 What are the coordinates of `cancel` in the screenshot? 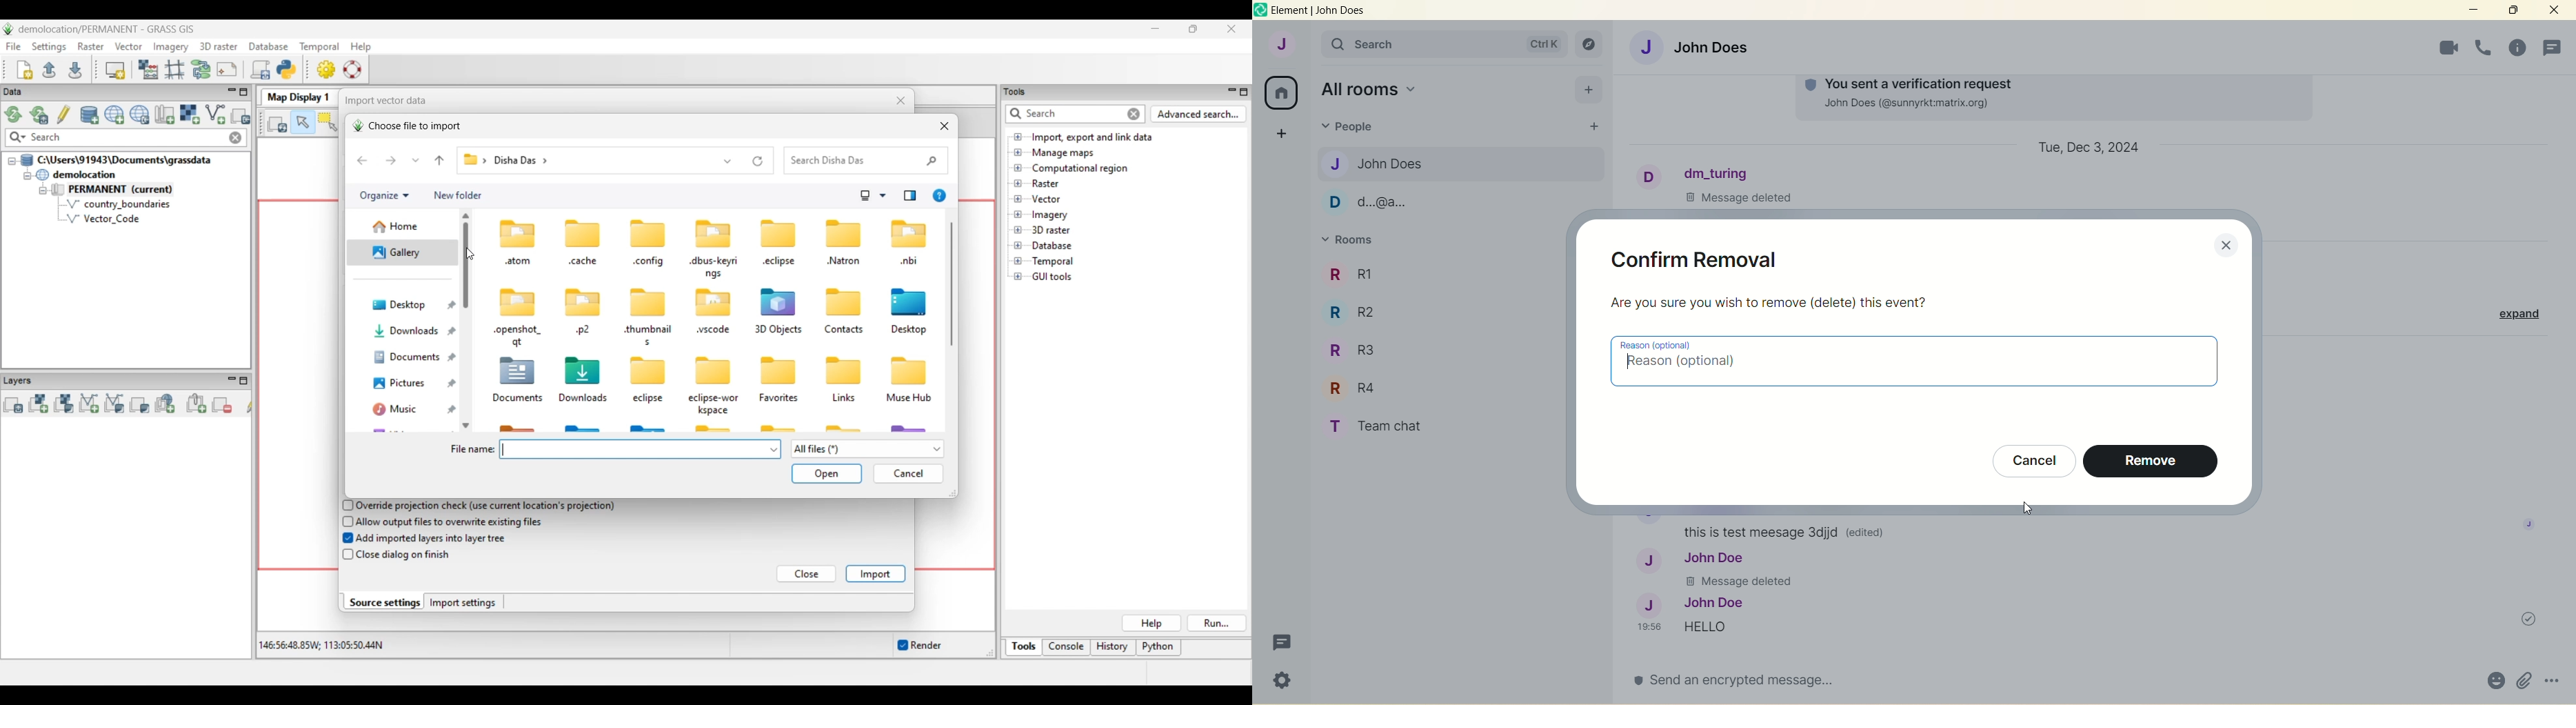 It's located at (2031, 458).